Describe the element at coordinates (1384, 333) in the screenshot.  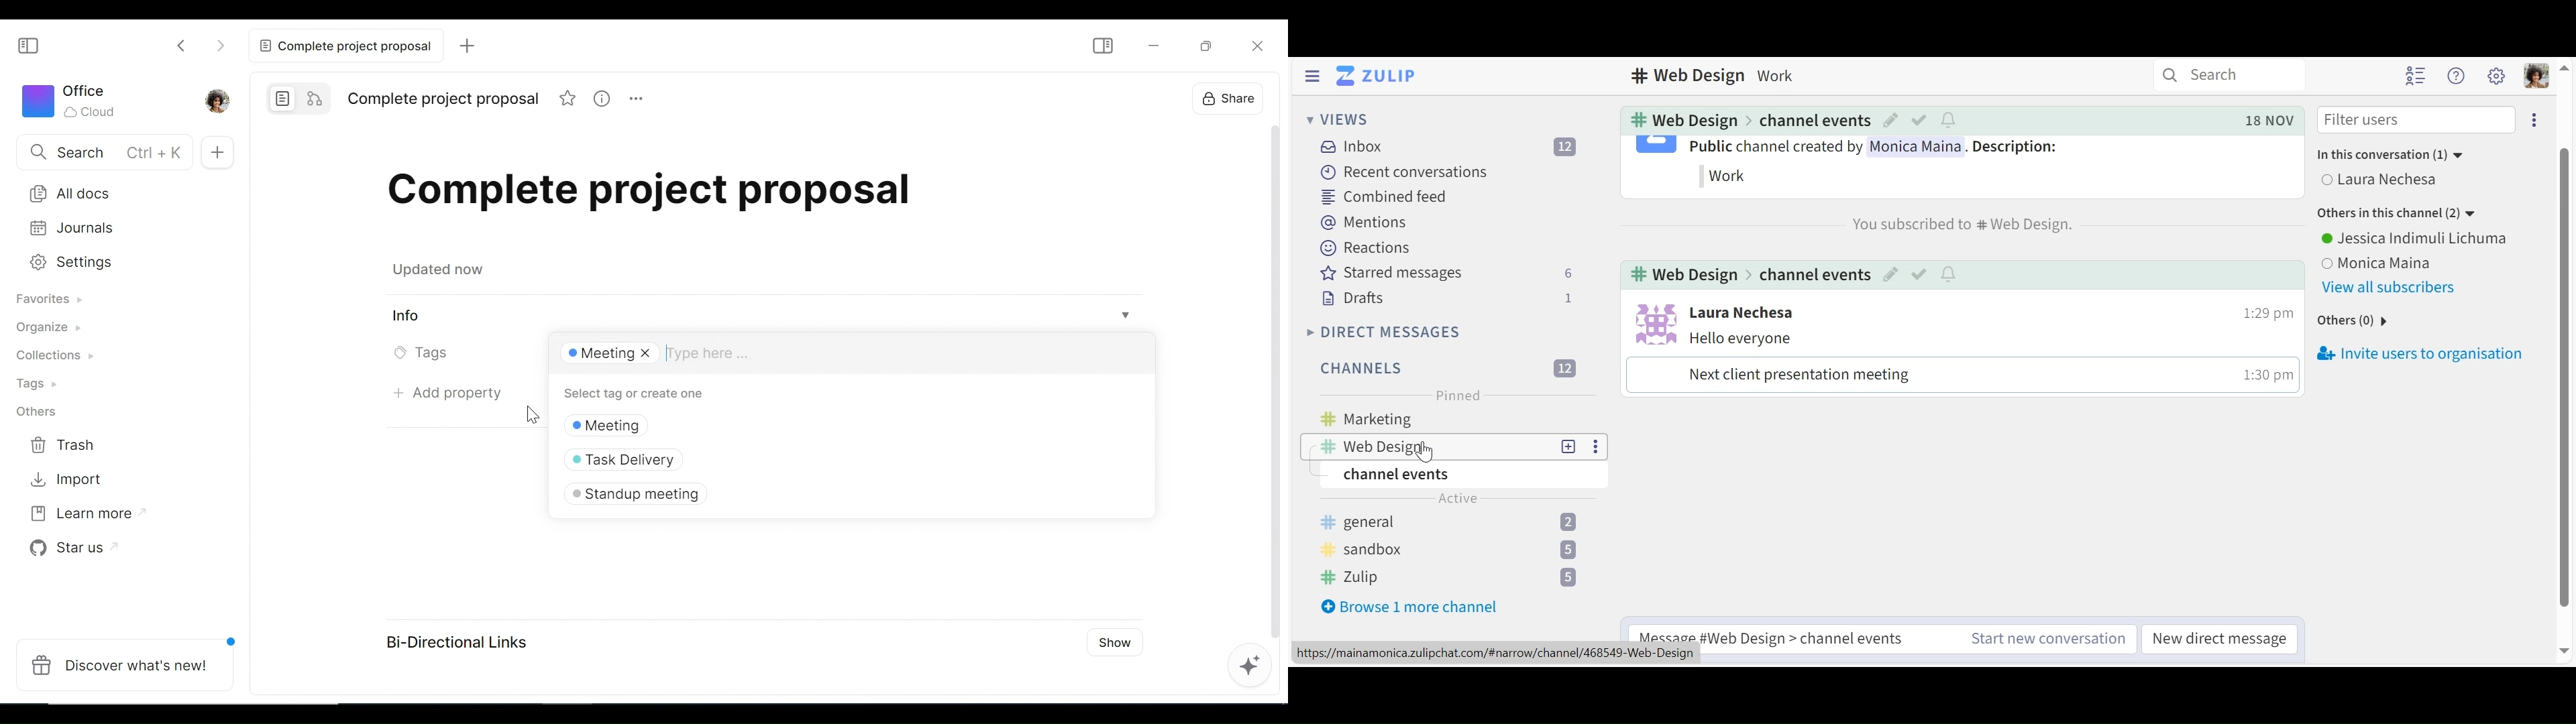
I see `Direct messages` at that location.